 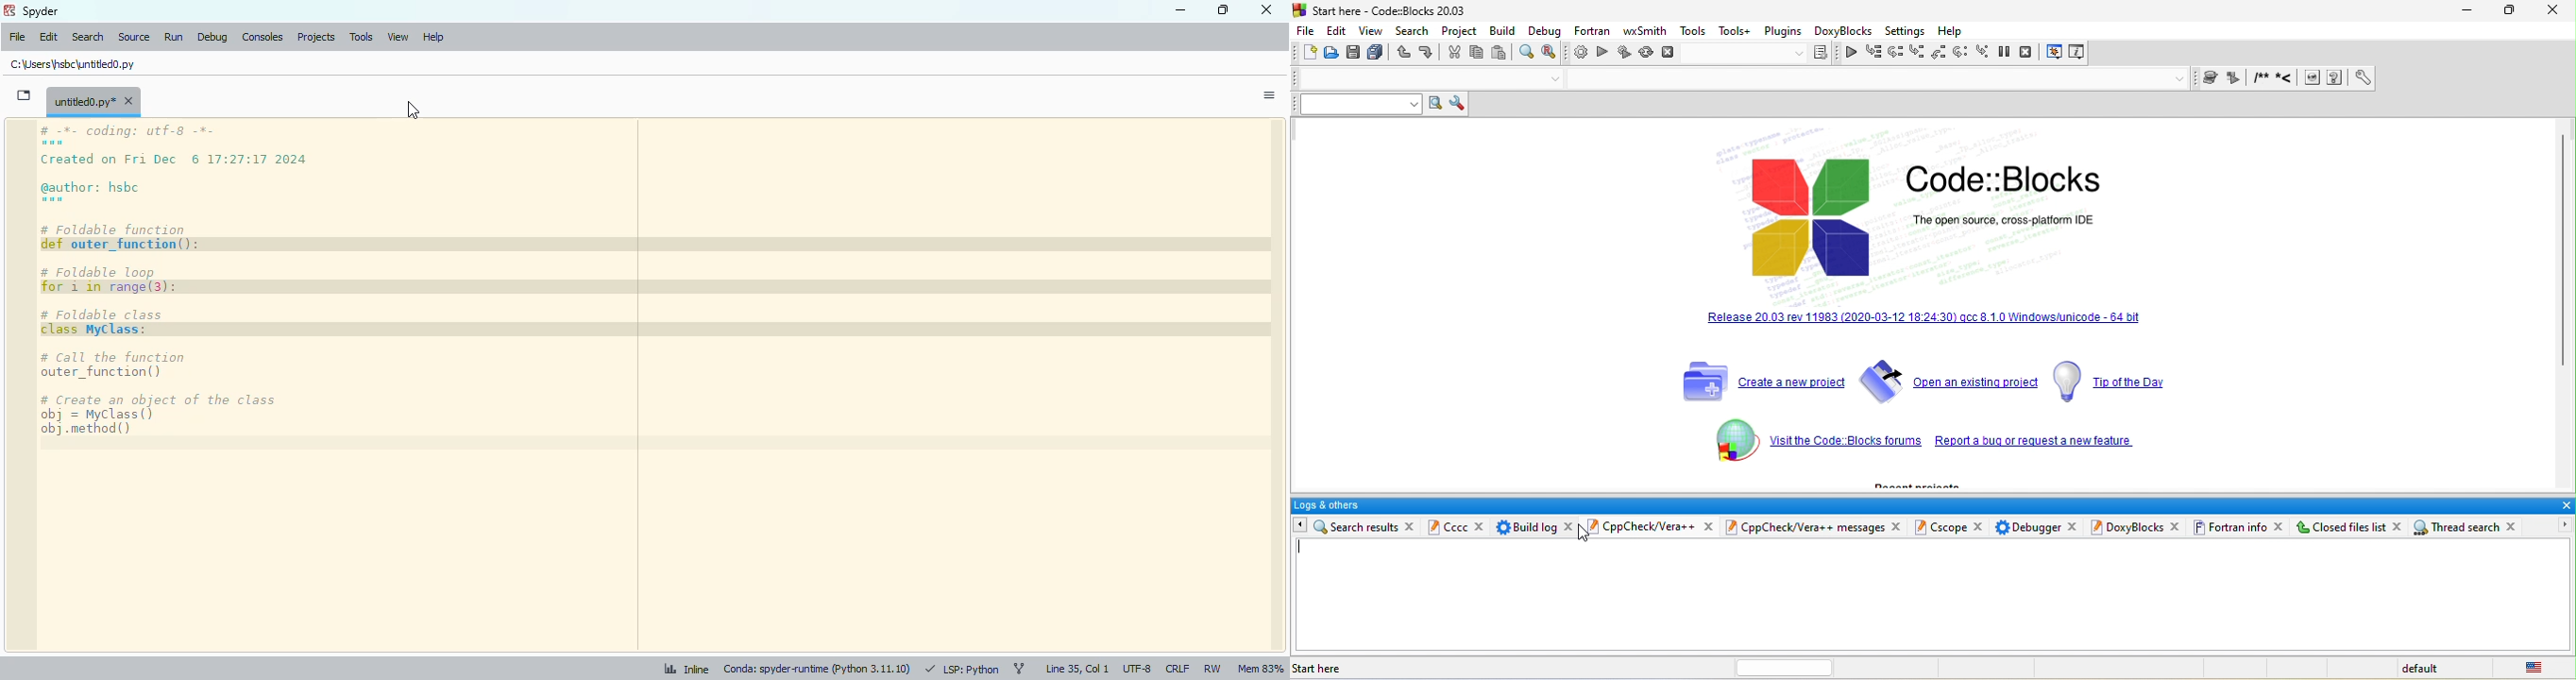 I want to click on show the select target dialog, so click(x=1763, y=54).